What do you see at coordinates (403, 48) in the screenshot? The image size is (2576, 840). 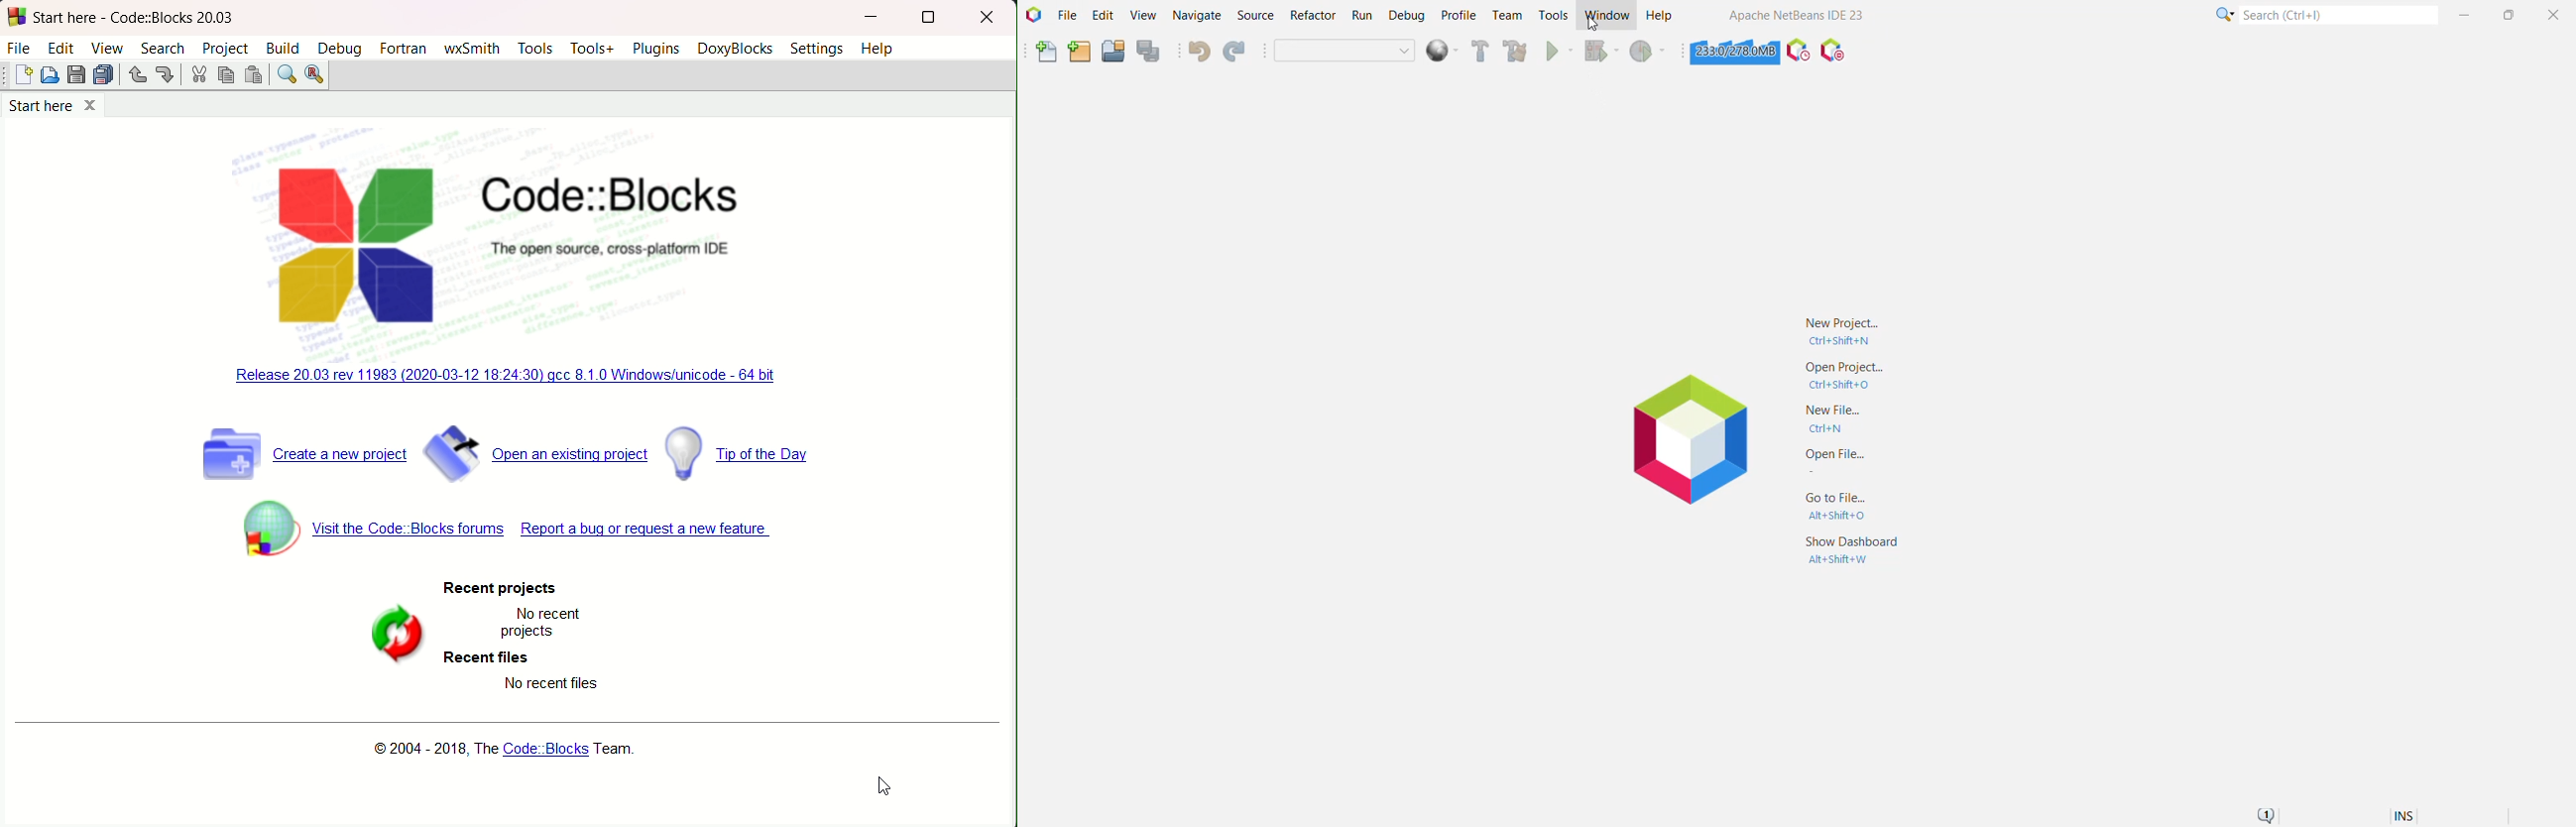 I see `fortran` at bounding box center [403, 48].